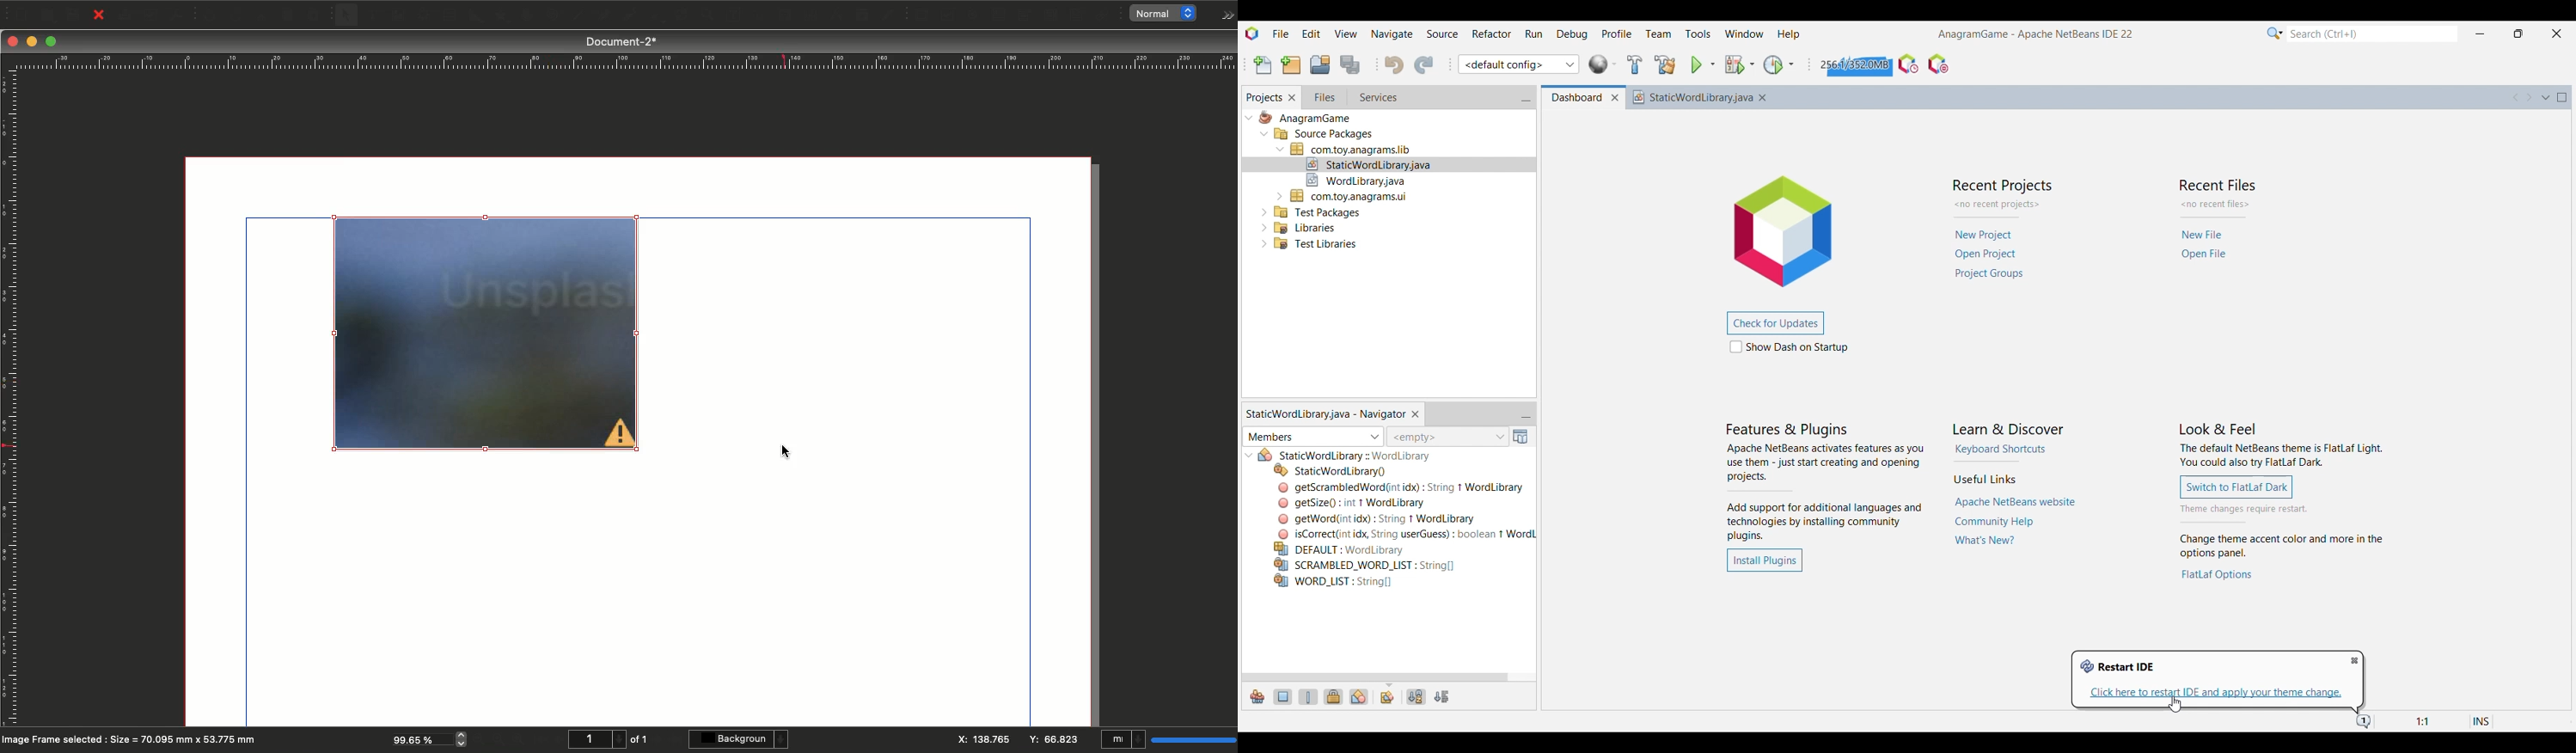  I want to click on Document-2*, so click(623, 41).